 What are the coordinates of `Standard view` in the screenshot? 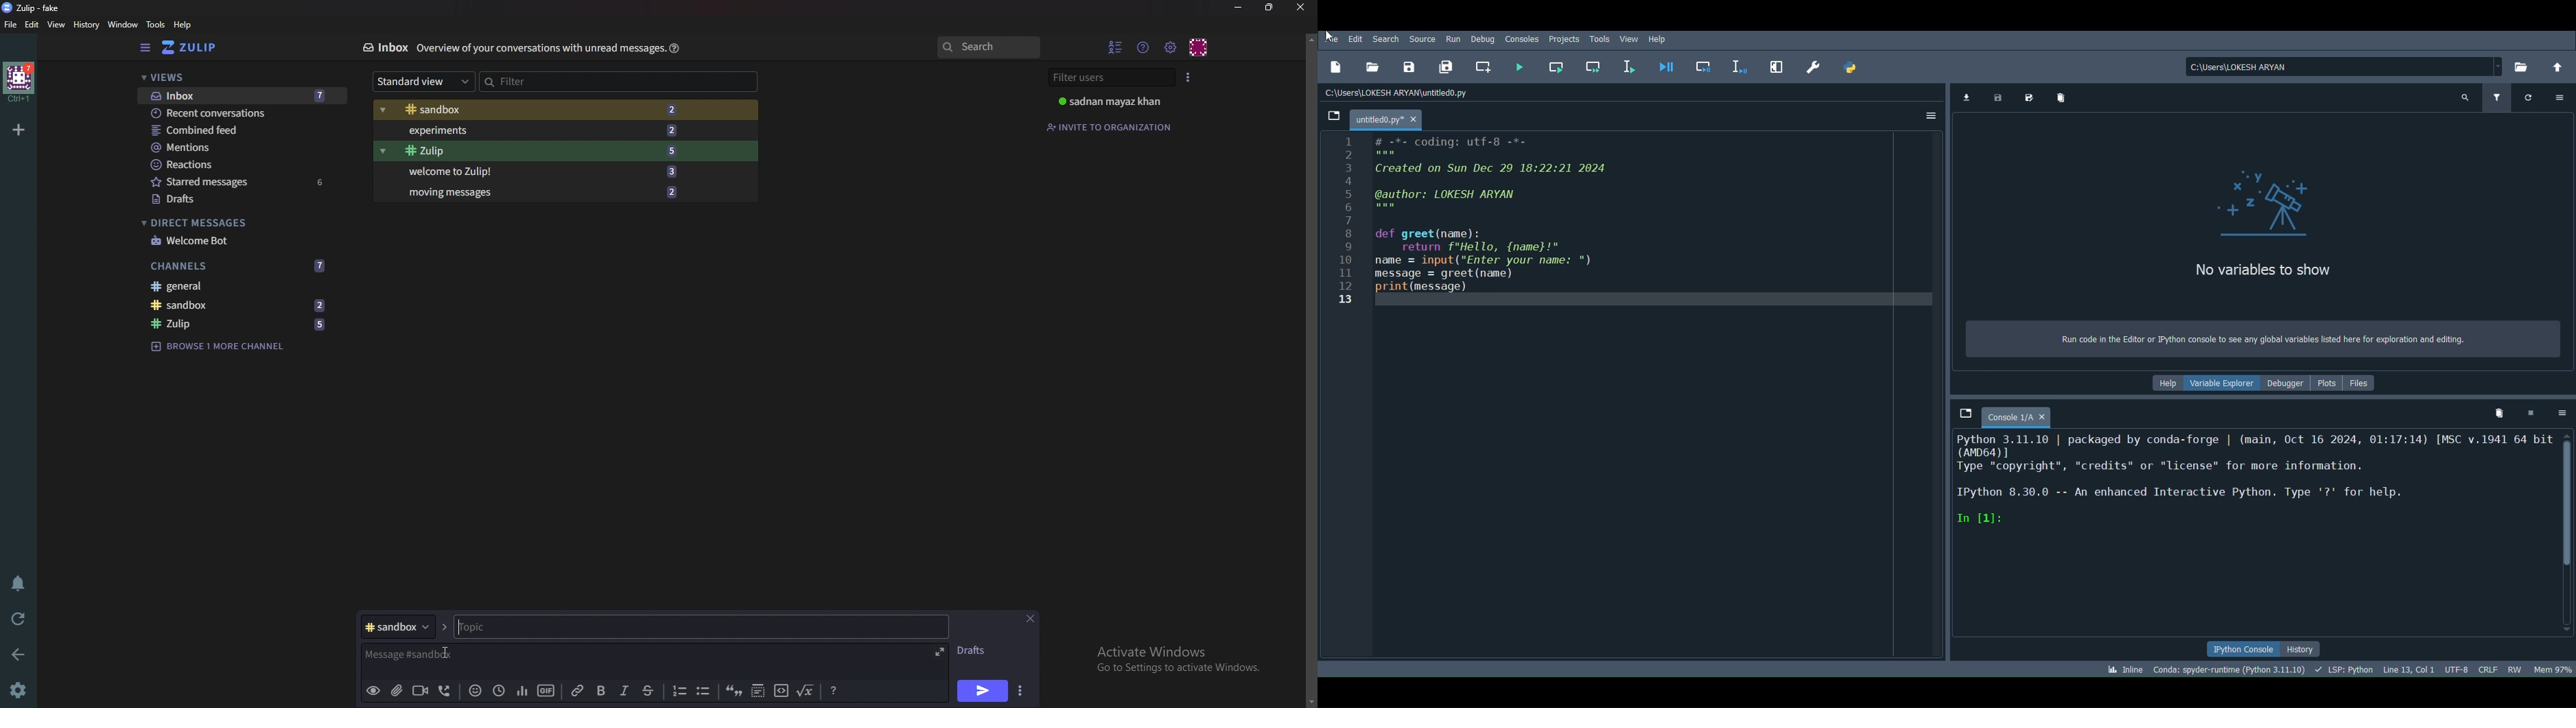 It's located at (424, 80).